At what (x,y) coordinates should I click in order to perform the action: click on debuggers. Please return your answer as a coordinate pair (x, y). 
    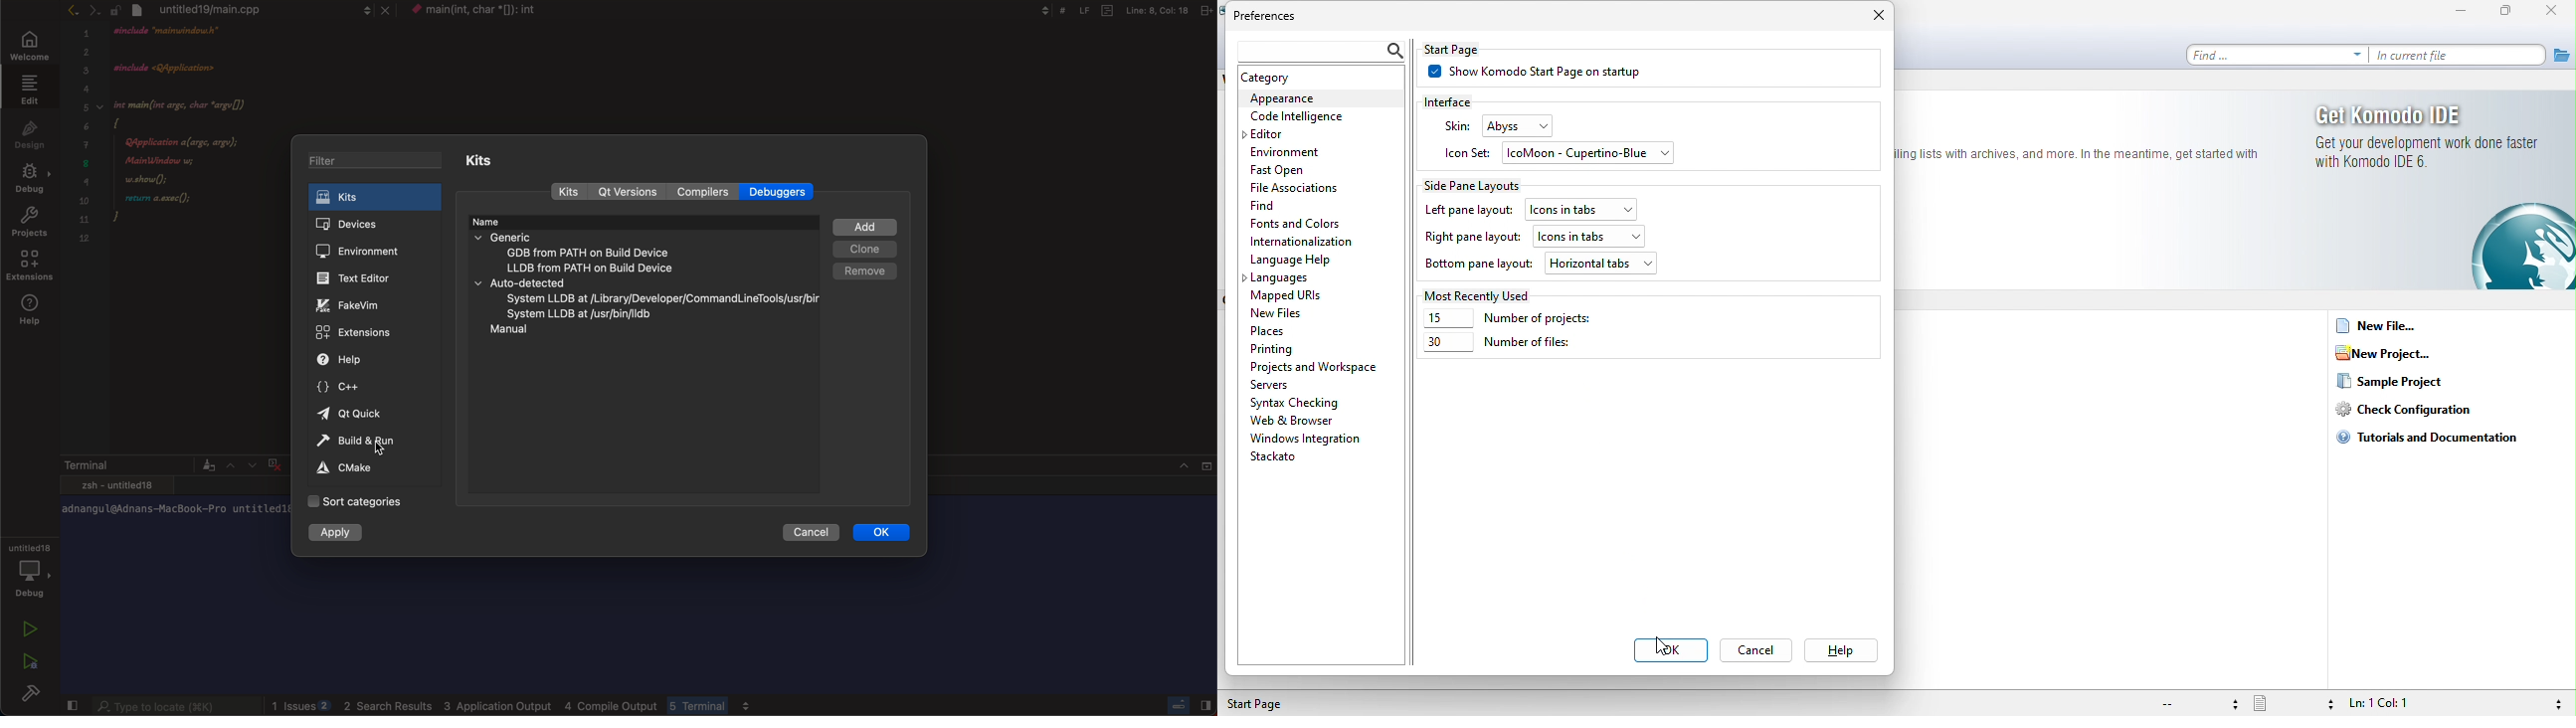
    Looking at the image, I should click on (781, 191).